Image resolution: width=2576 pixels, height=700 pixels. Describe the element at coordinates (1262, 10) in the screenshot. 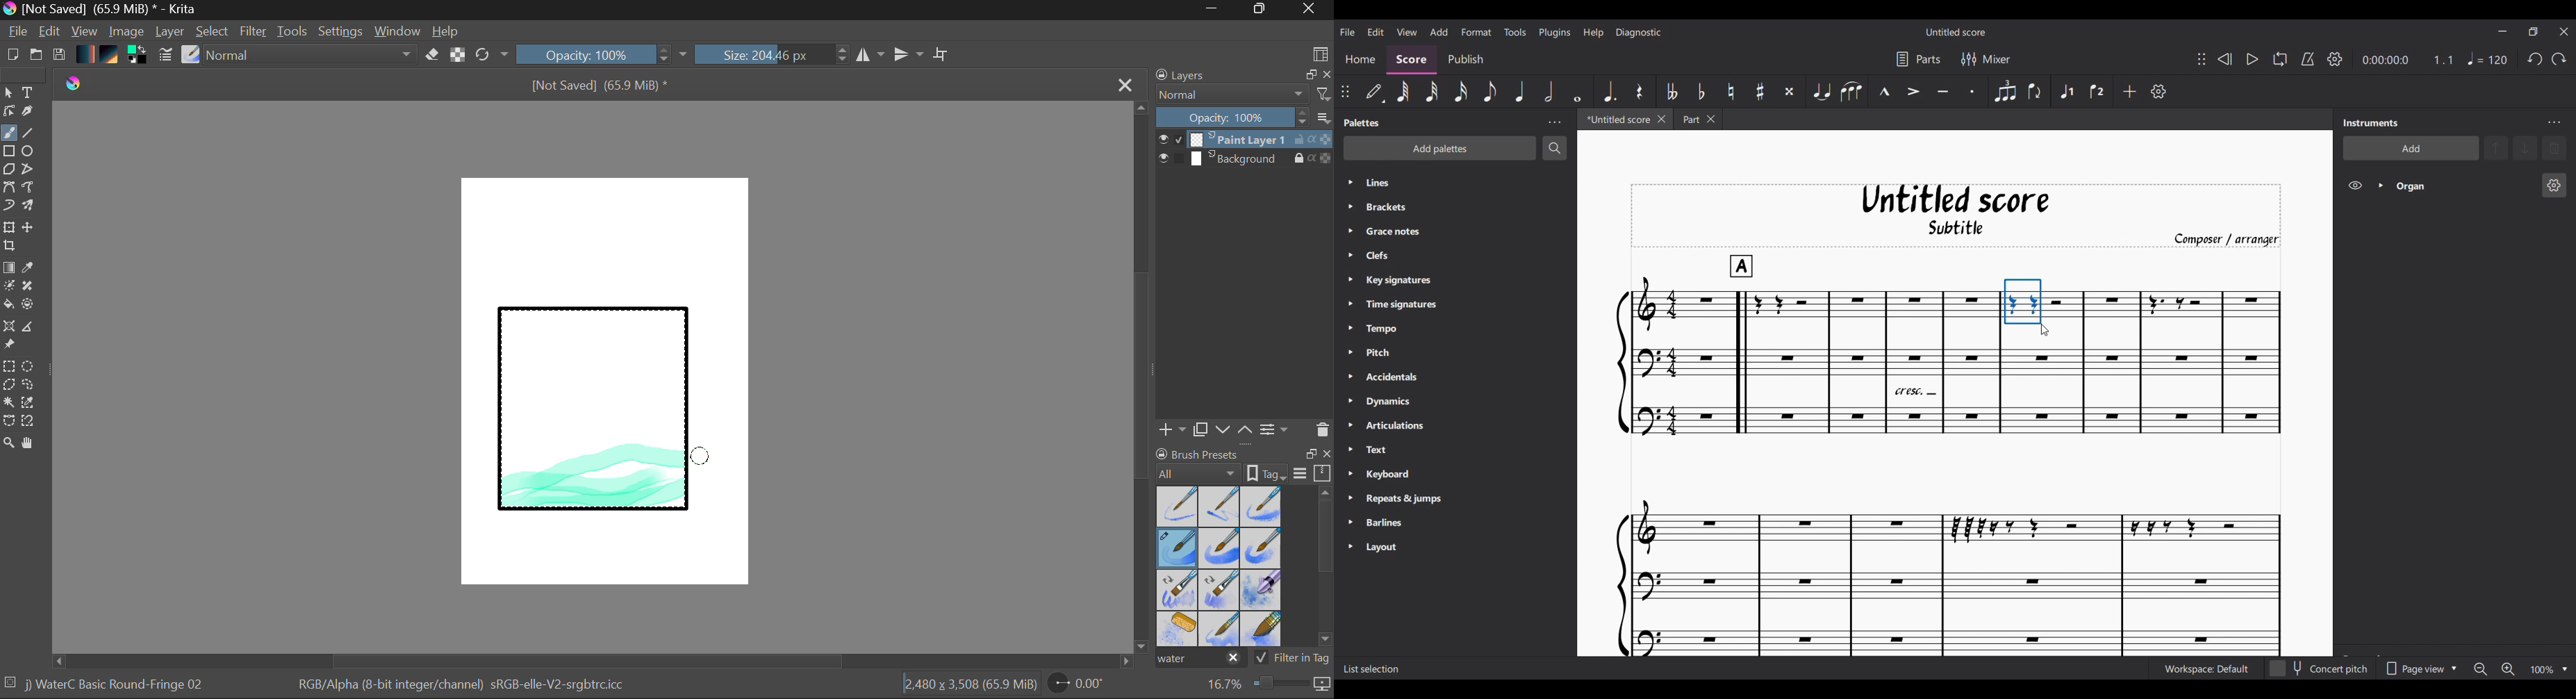

I see `Minimize` at that location.